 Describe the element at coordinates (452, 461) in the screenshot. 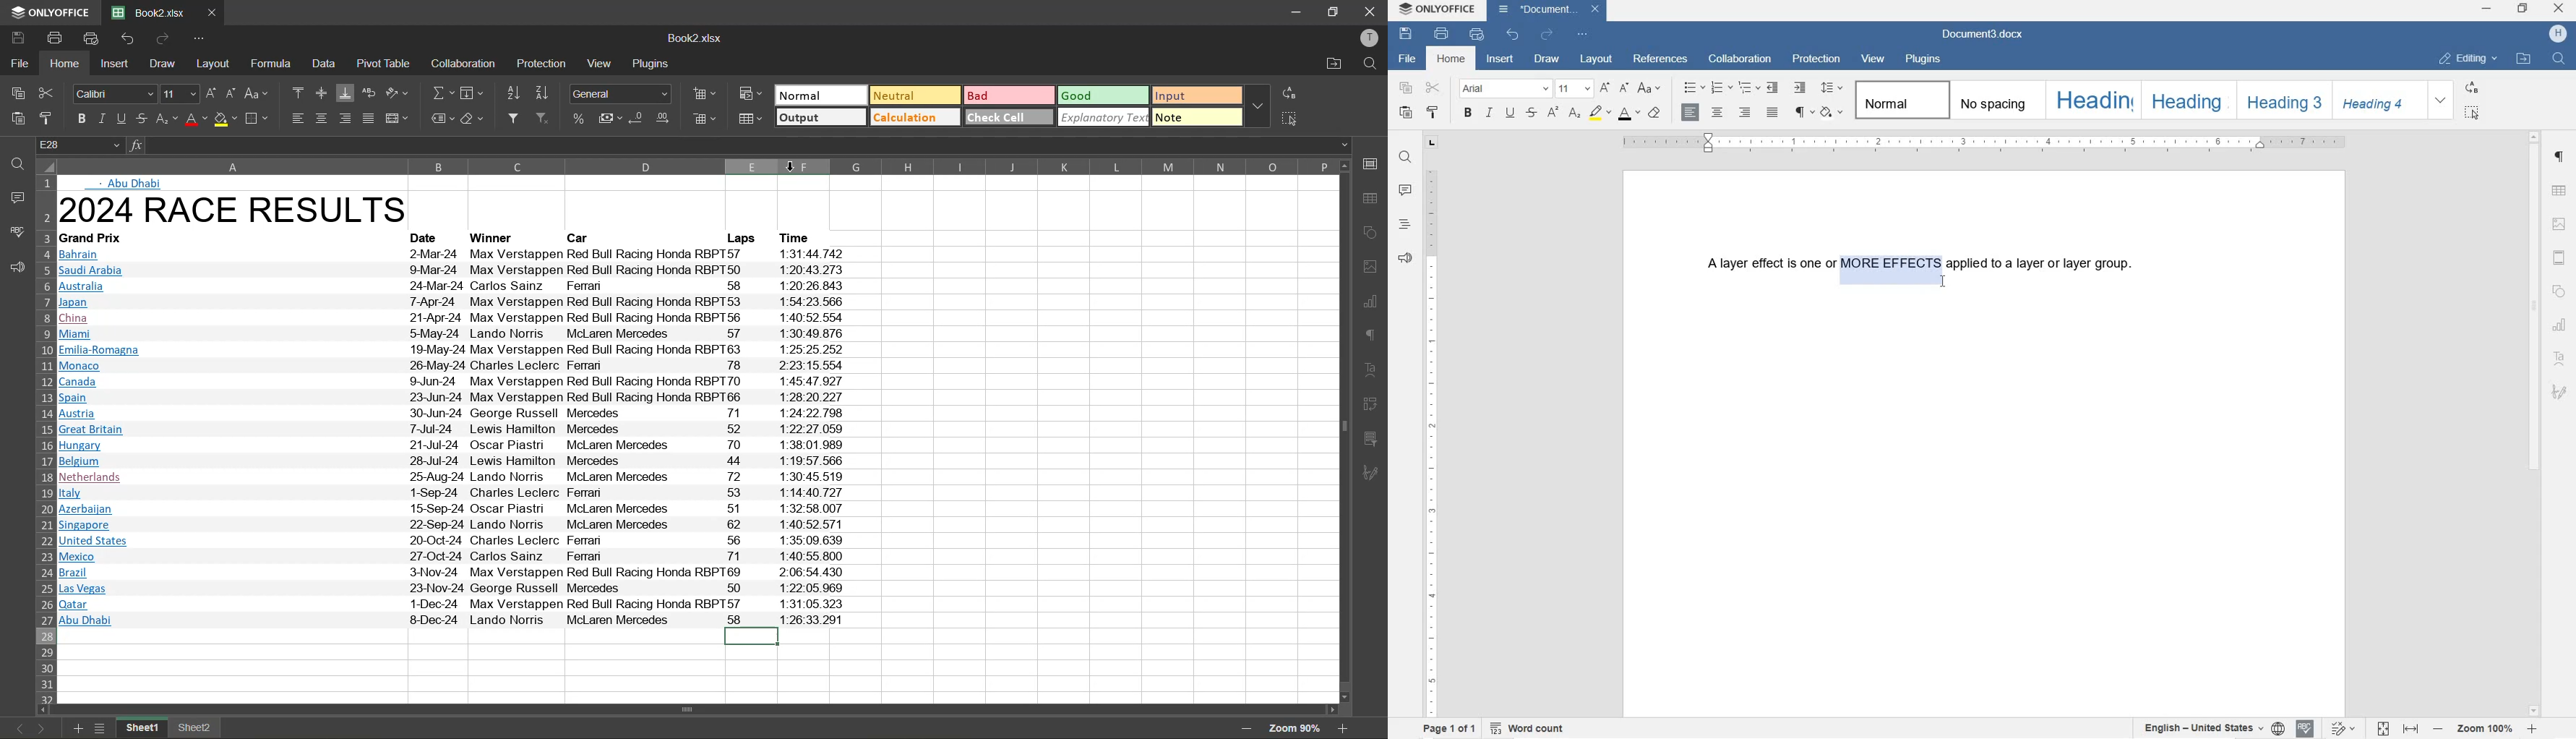

I see `Belgium 28-Jul-24 Lewis Hamilton Mercedes 44 1:19:57 .566` at that location.